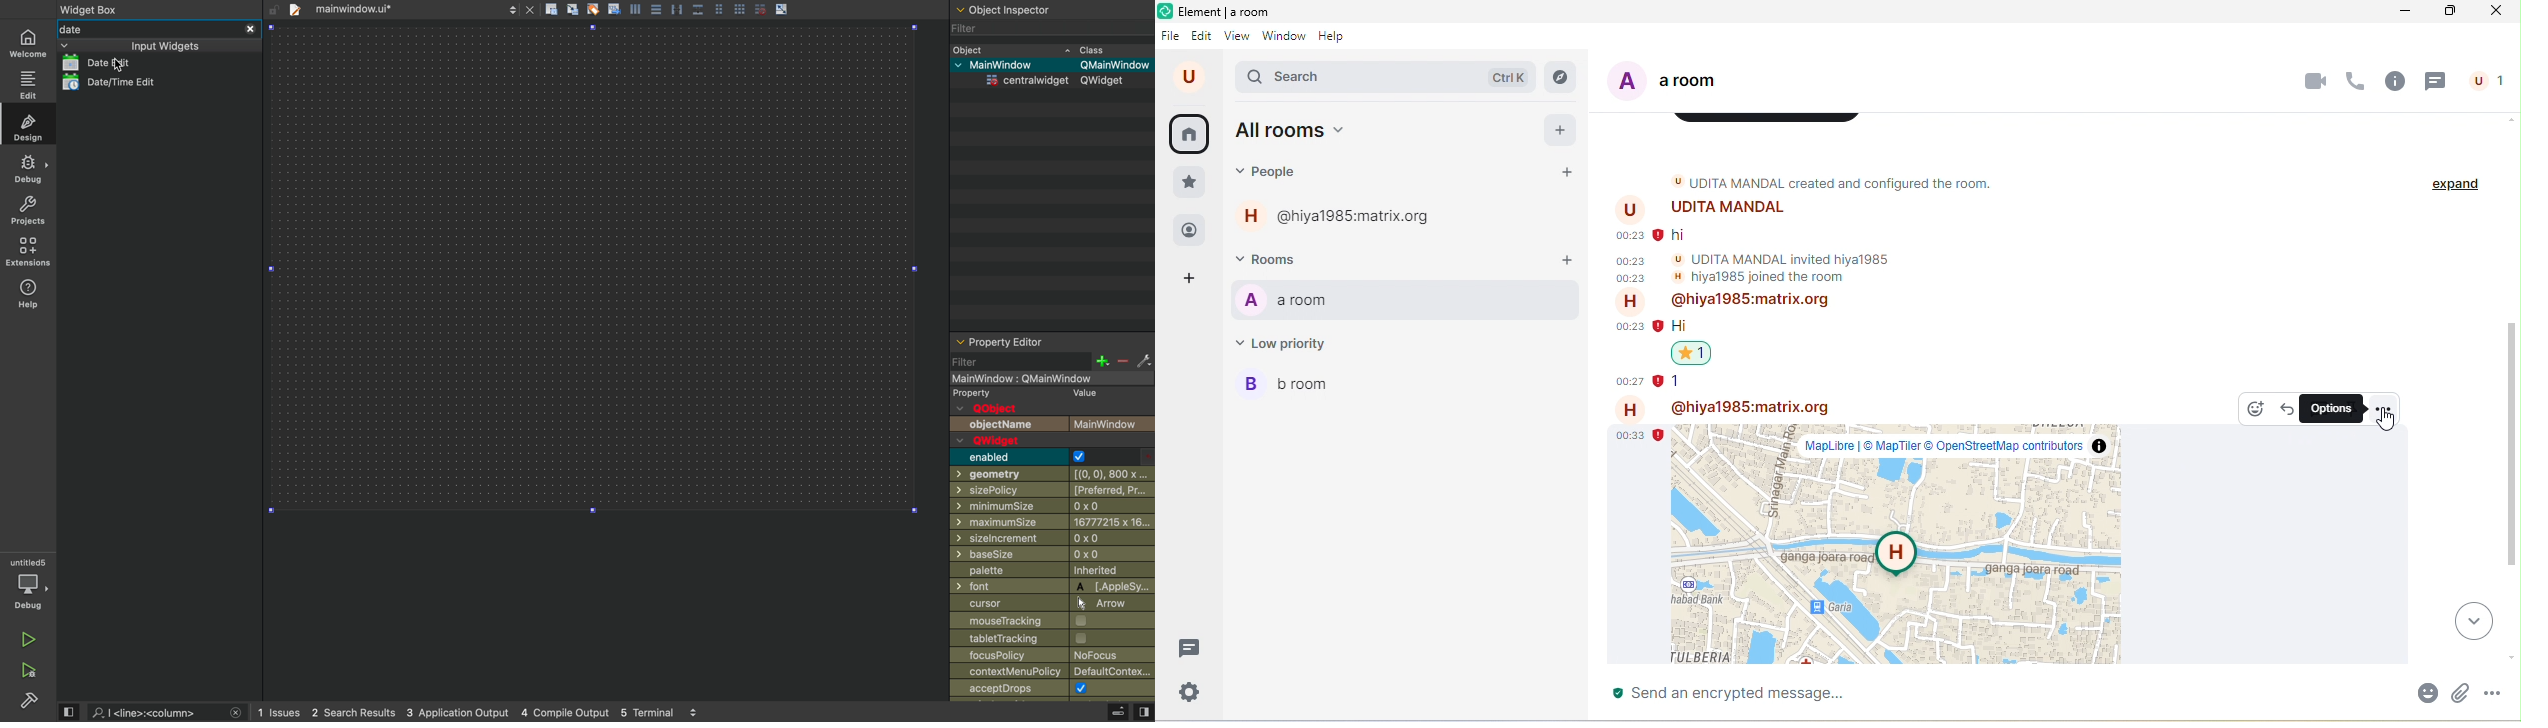 The height and width of the screenshot is (728, 2548). What do you see at coordinates (1903, 535) in the screenshot?
I see `location shared in a message by hiya 1985` at bounding box center [1903, 535].